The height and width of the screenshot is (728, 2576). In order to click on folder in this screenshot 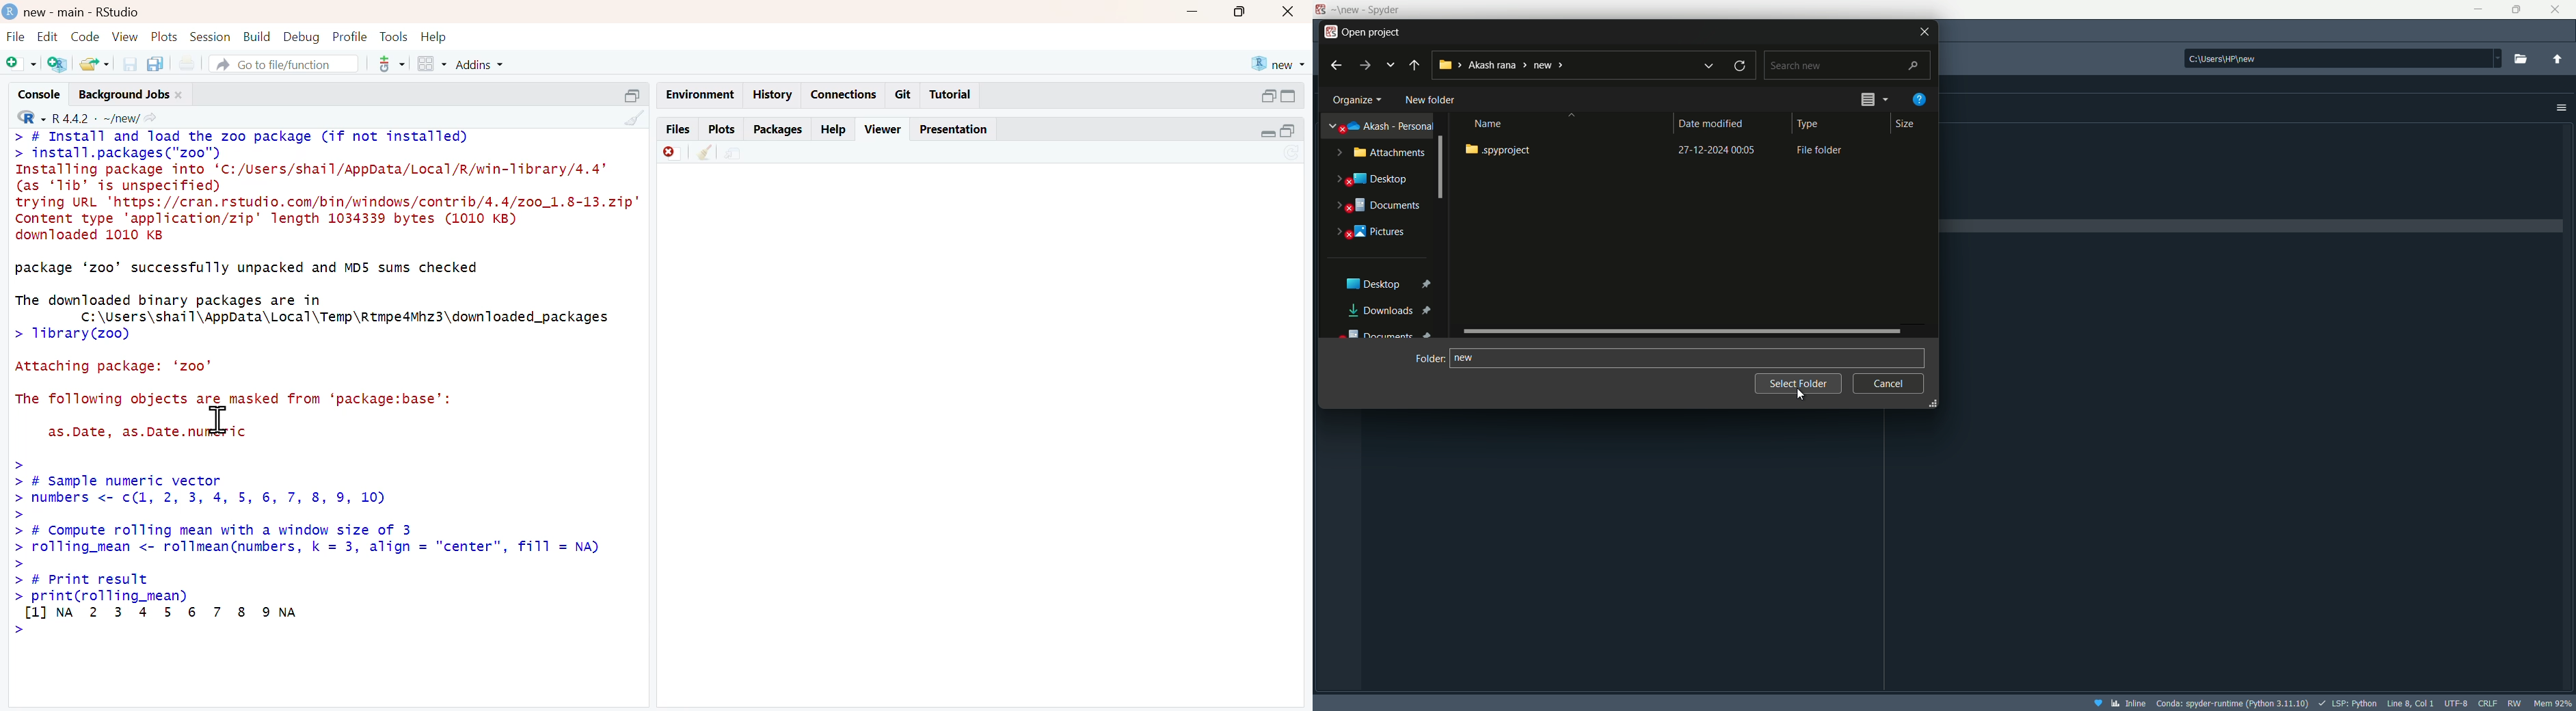, I will do `click(1429, 358)`.